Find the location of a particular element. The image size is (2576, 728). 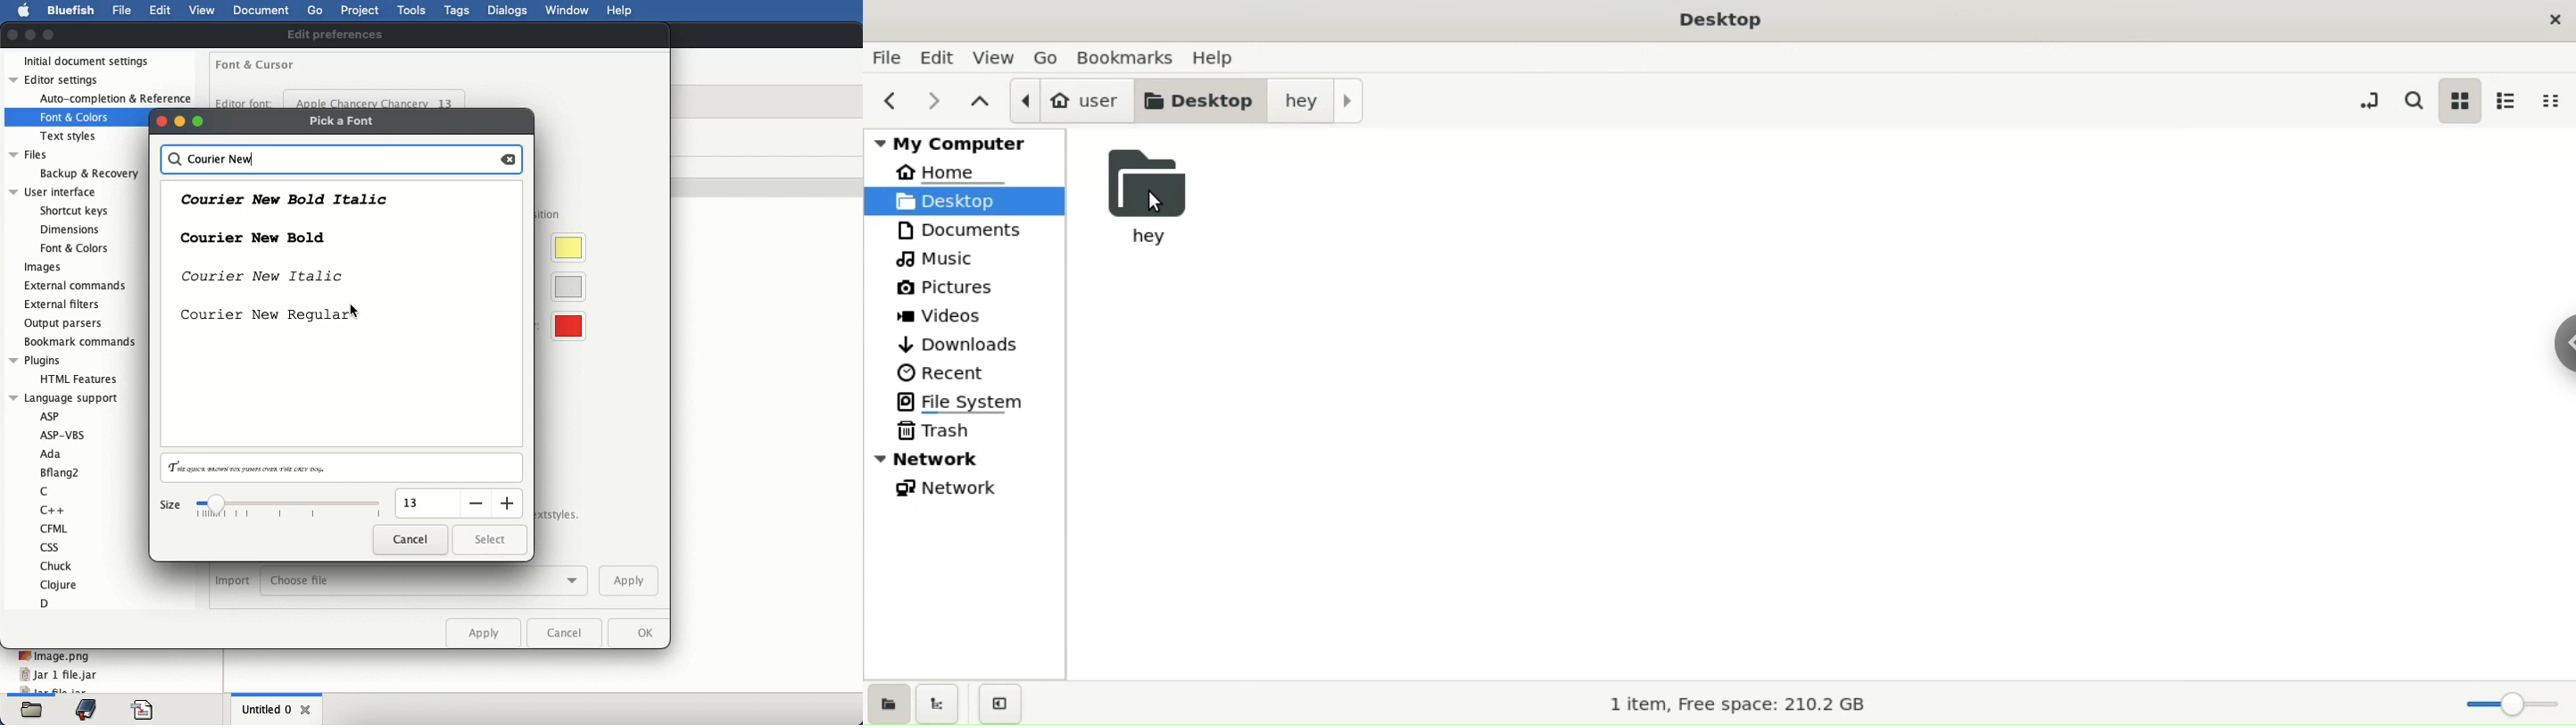

network is located at coordinates (964, 458).